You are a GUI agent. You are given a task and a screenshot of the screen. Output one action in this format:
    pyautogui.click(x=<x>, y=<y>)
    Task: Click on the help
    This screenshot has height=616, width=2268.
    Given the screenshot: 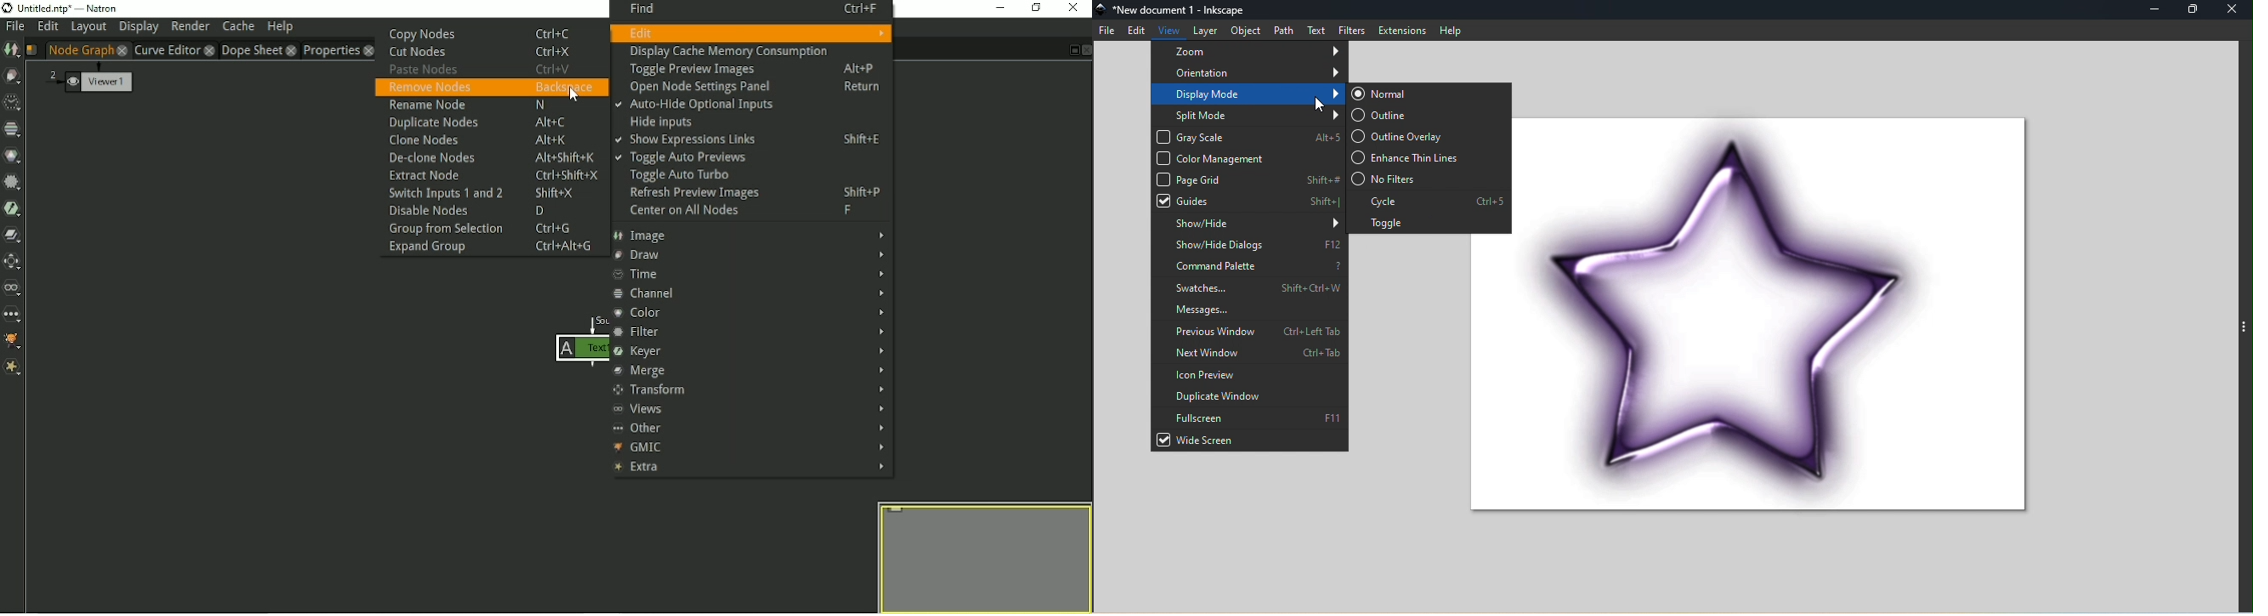 What is the action you would take?
    pyautogui.click(x=1454, y=30)
    